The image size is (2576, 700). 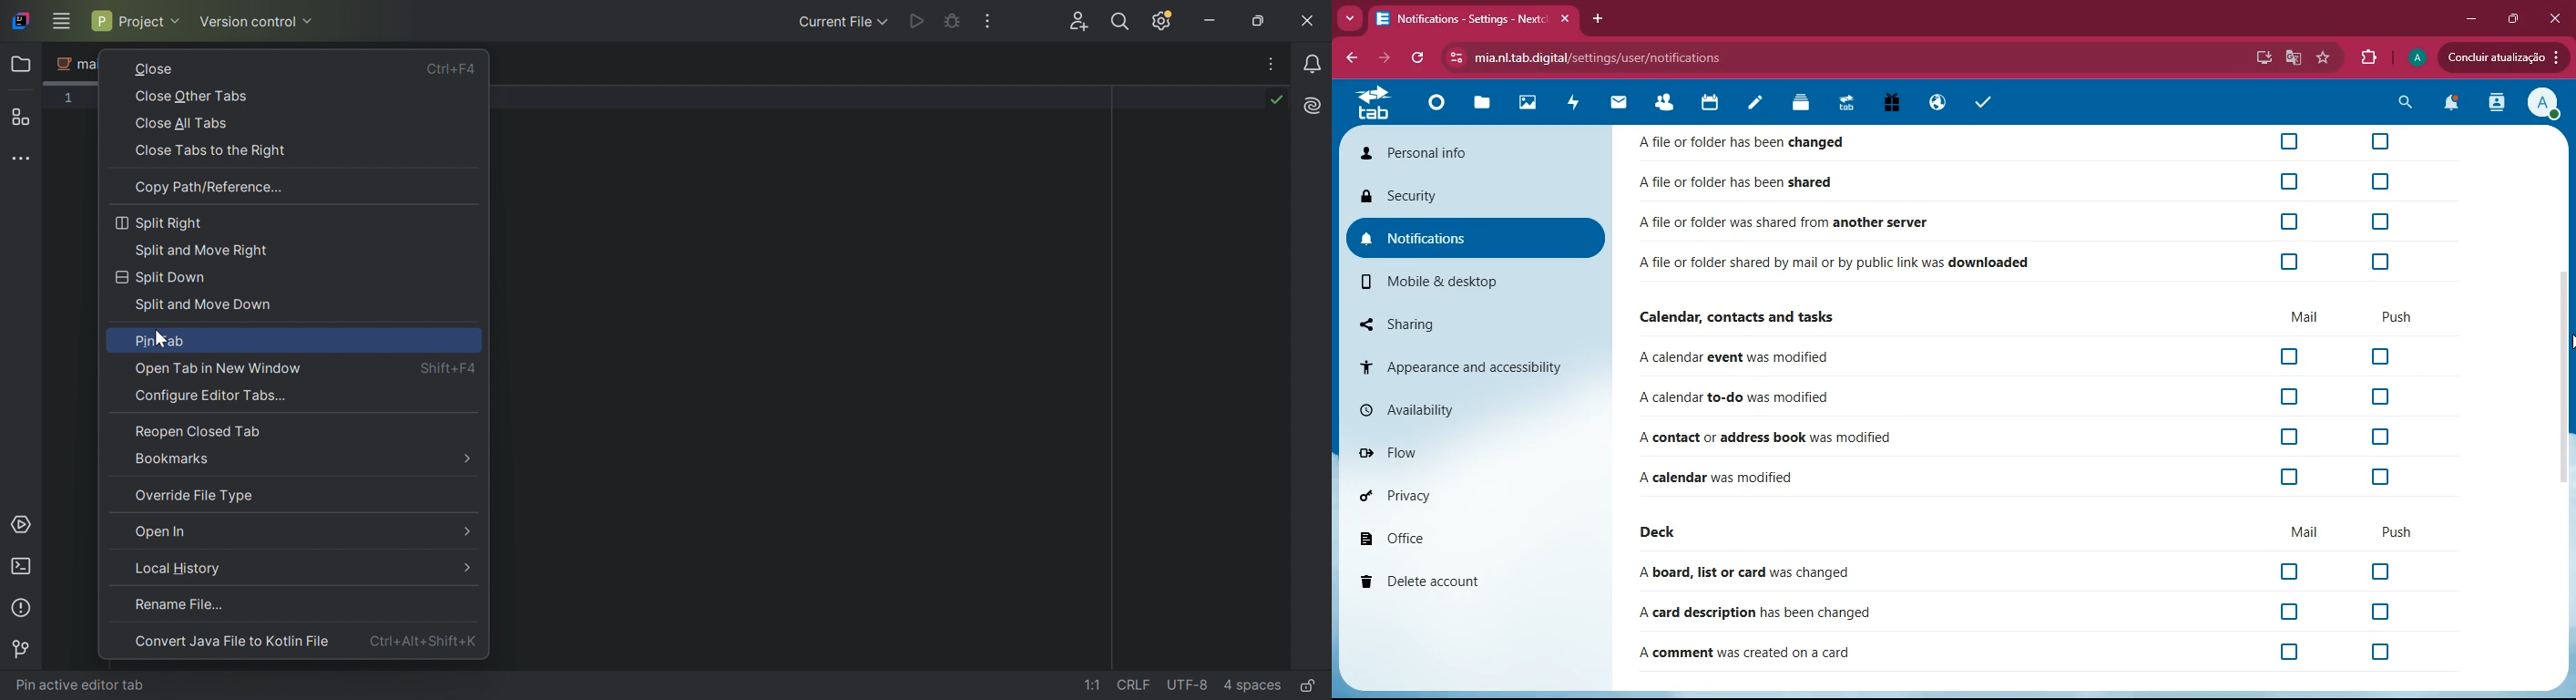 What do you see at coordinates (2382, 612) in the screenshot?
I see `off` at bounding box center [2382, 612].